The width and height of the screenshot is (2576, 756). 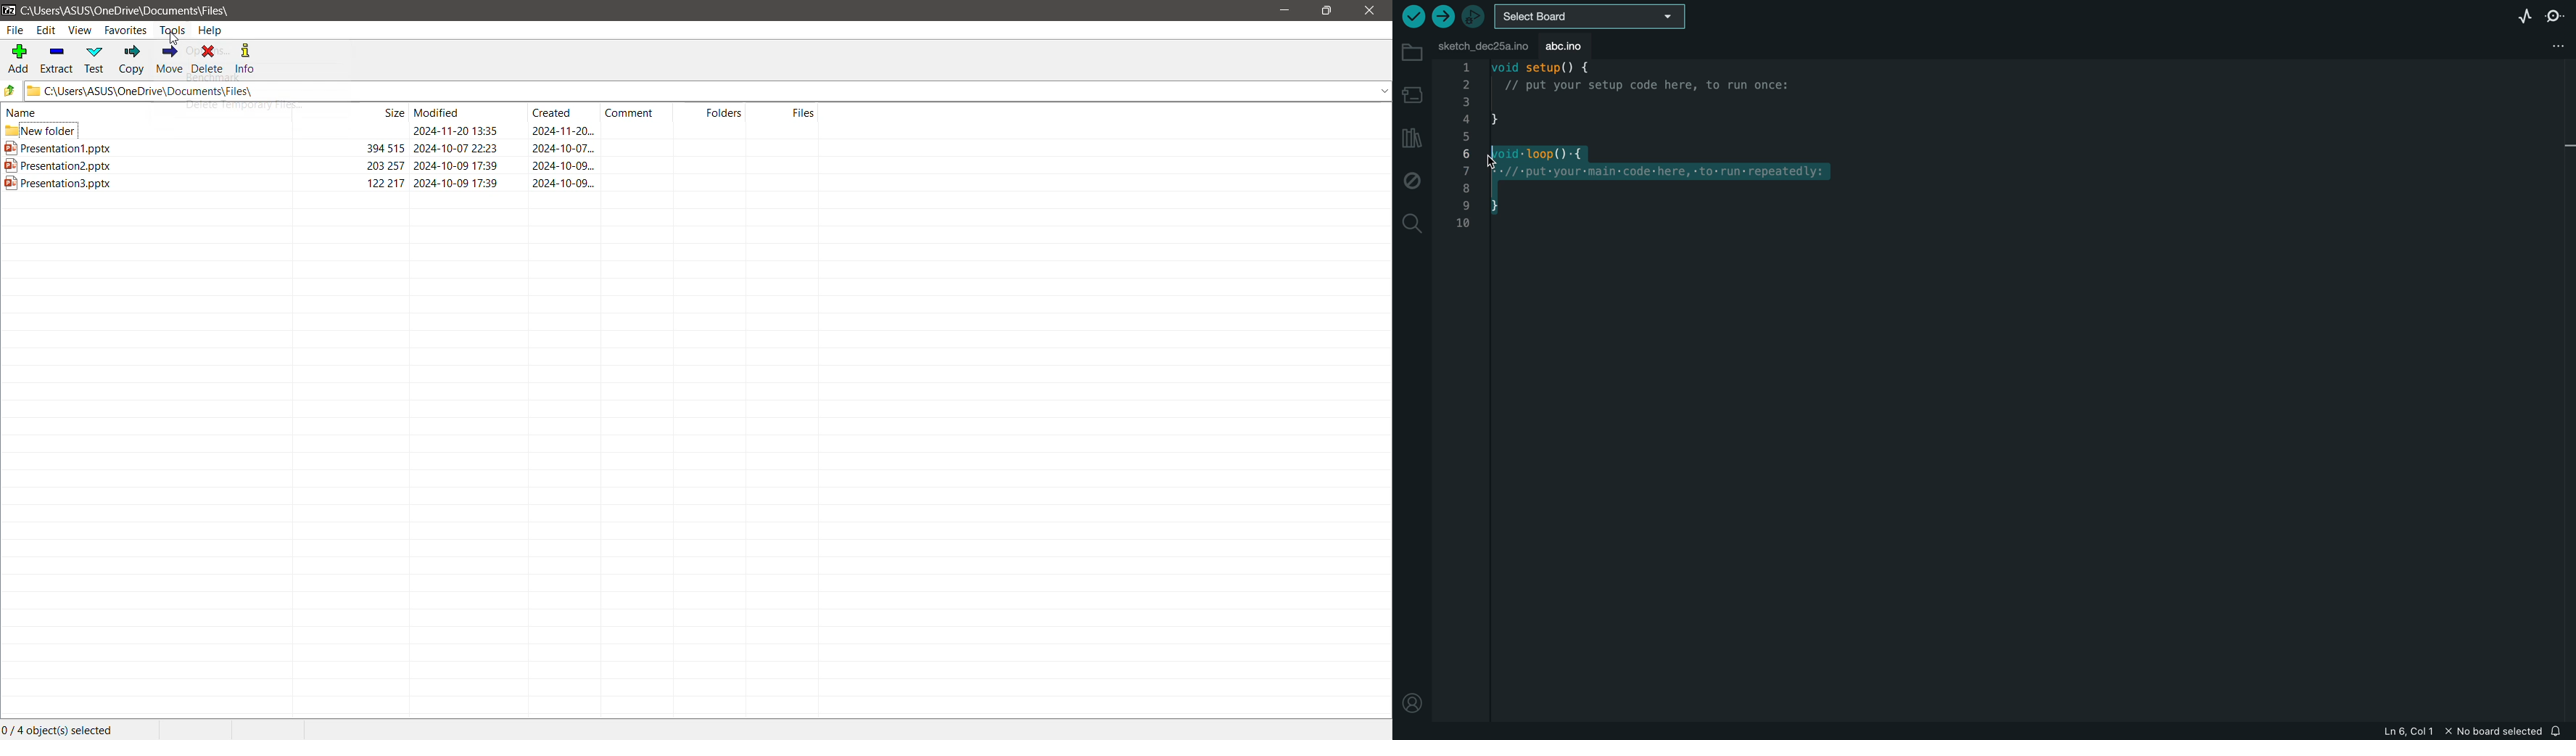 What do you see at coordinates (1442, 17) in the screenshot?
I see `upload ` at bounding box center [1442, 17].